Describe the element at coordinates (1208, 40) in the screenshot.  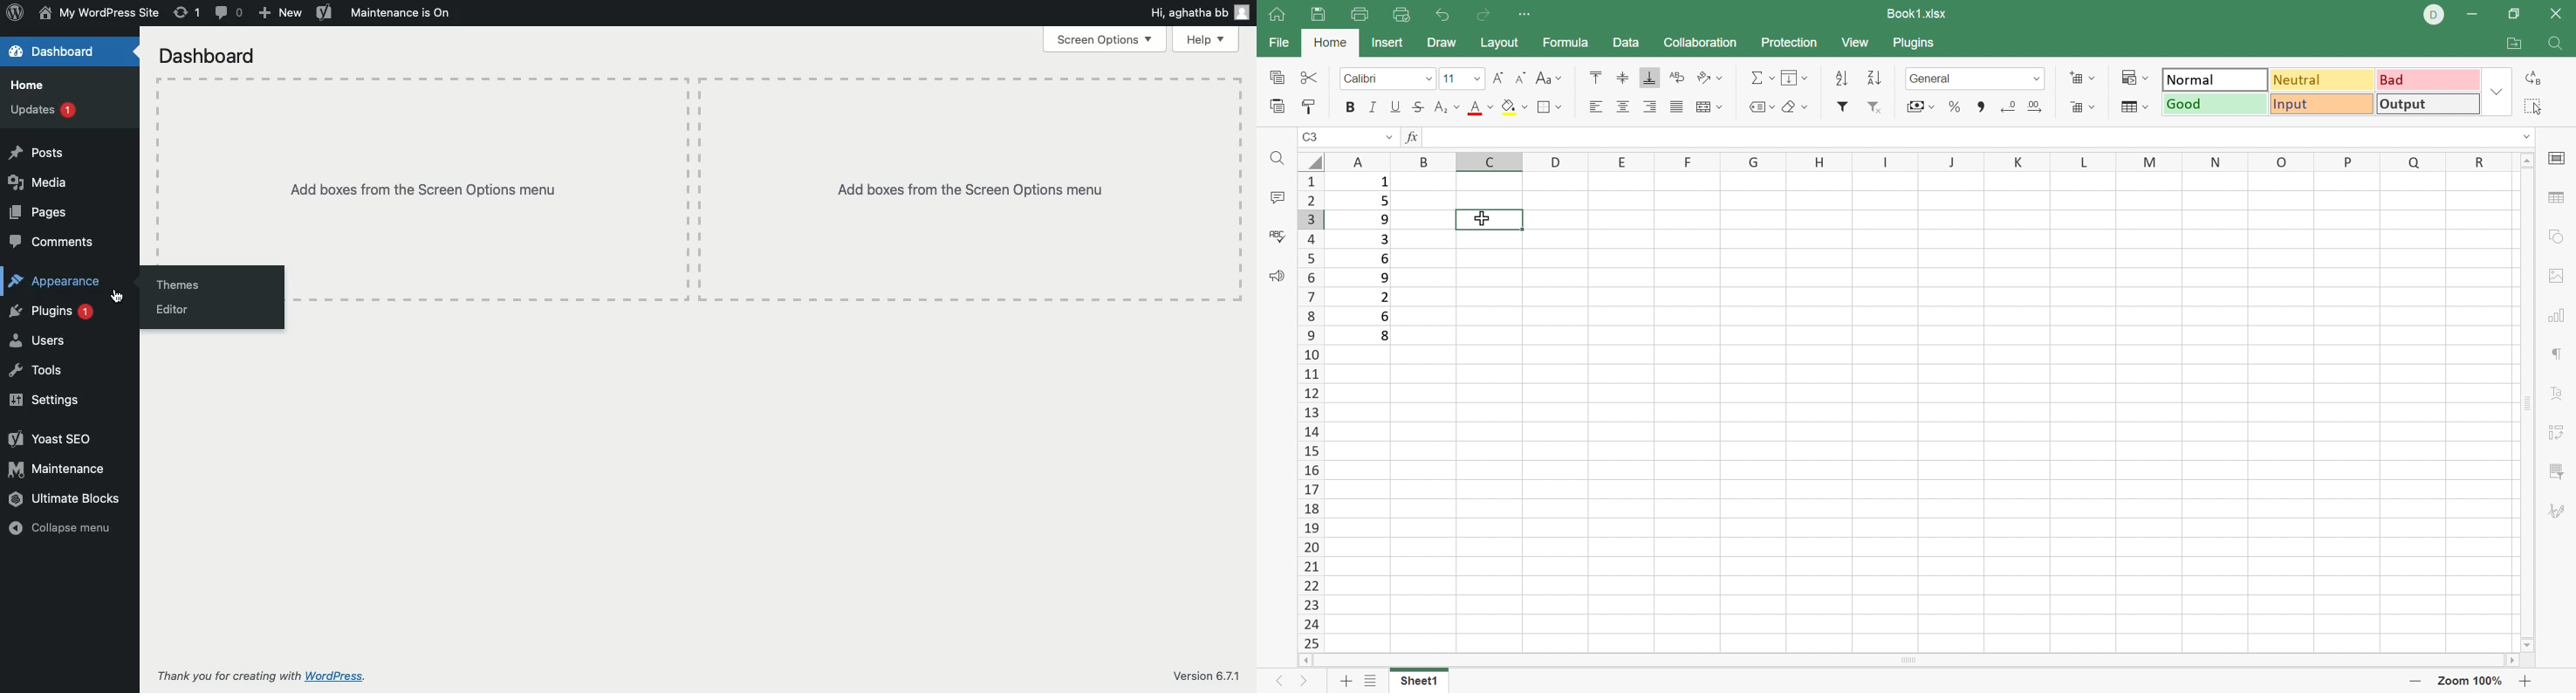
I see `Help` at that location.